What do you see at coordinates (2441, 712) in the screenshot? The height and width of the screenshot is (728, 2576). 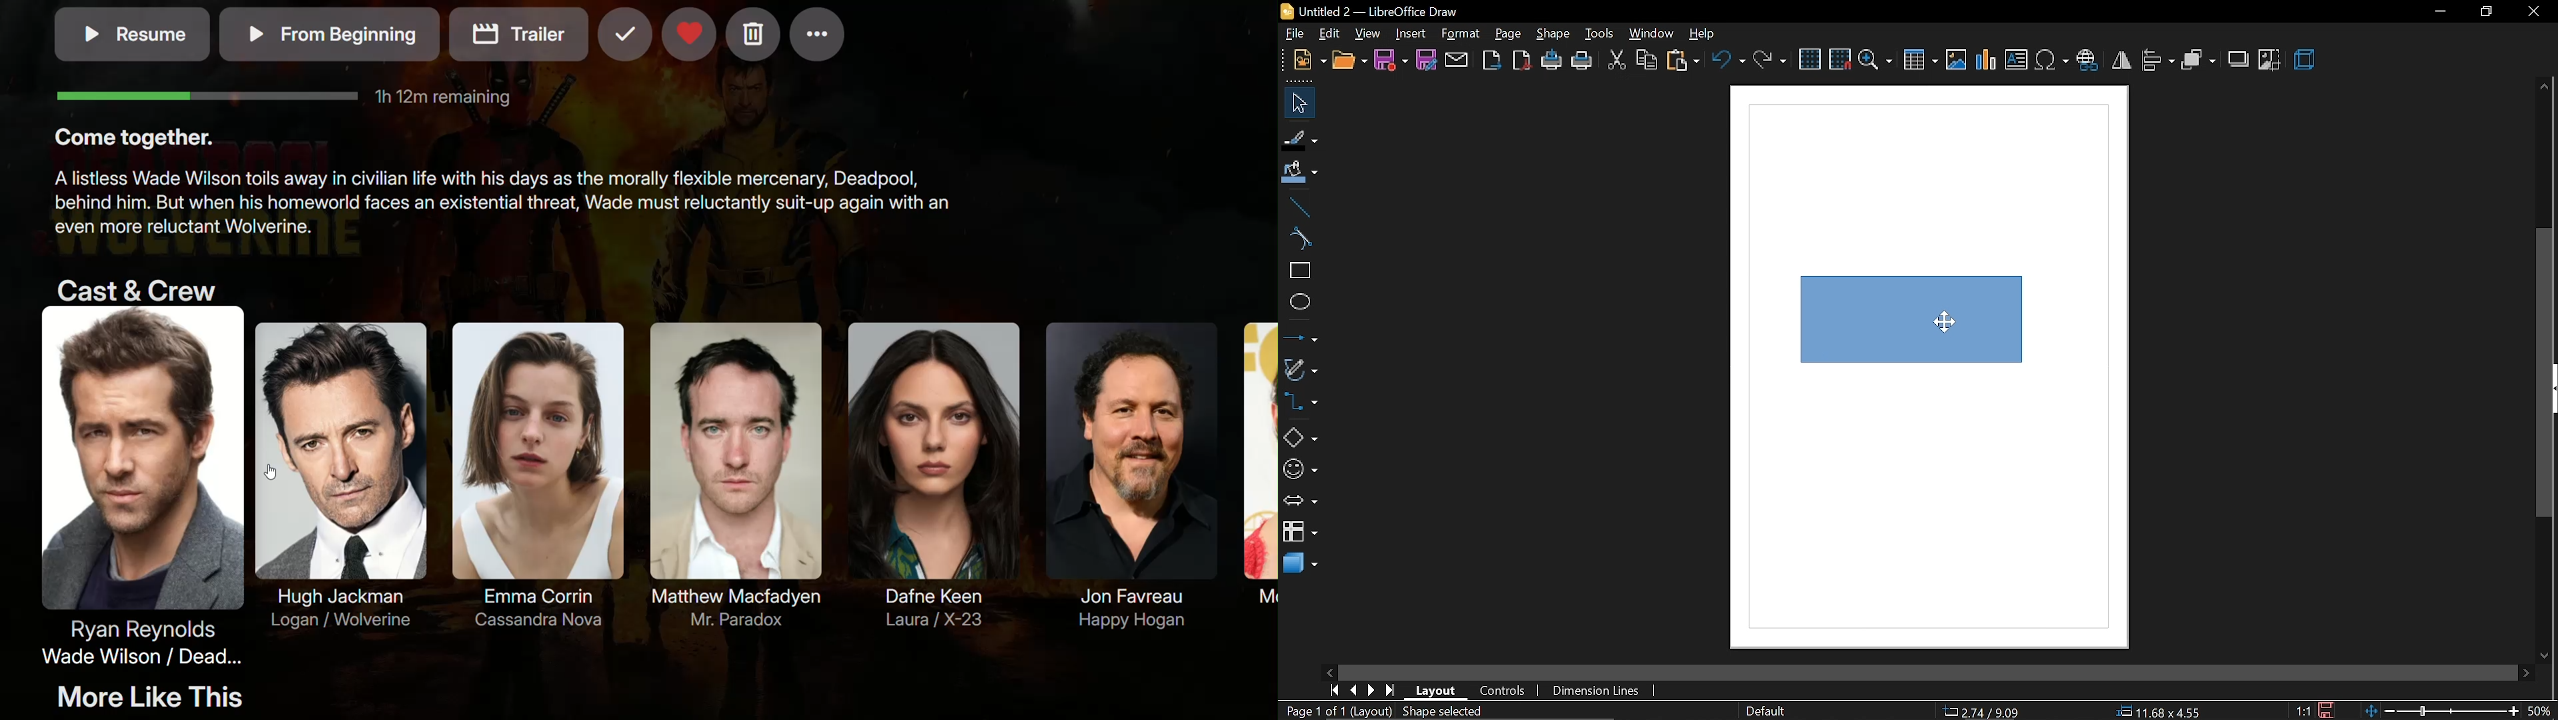 I see `change zoom` at bounding box center [2441, 712].